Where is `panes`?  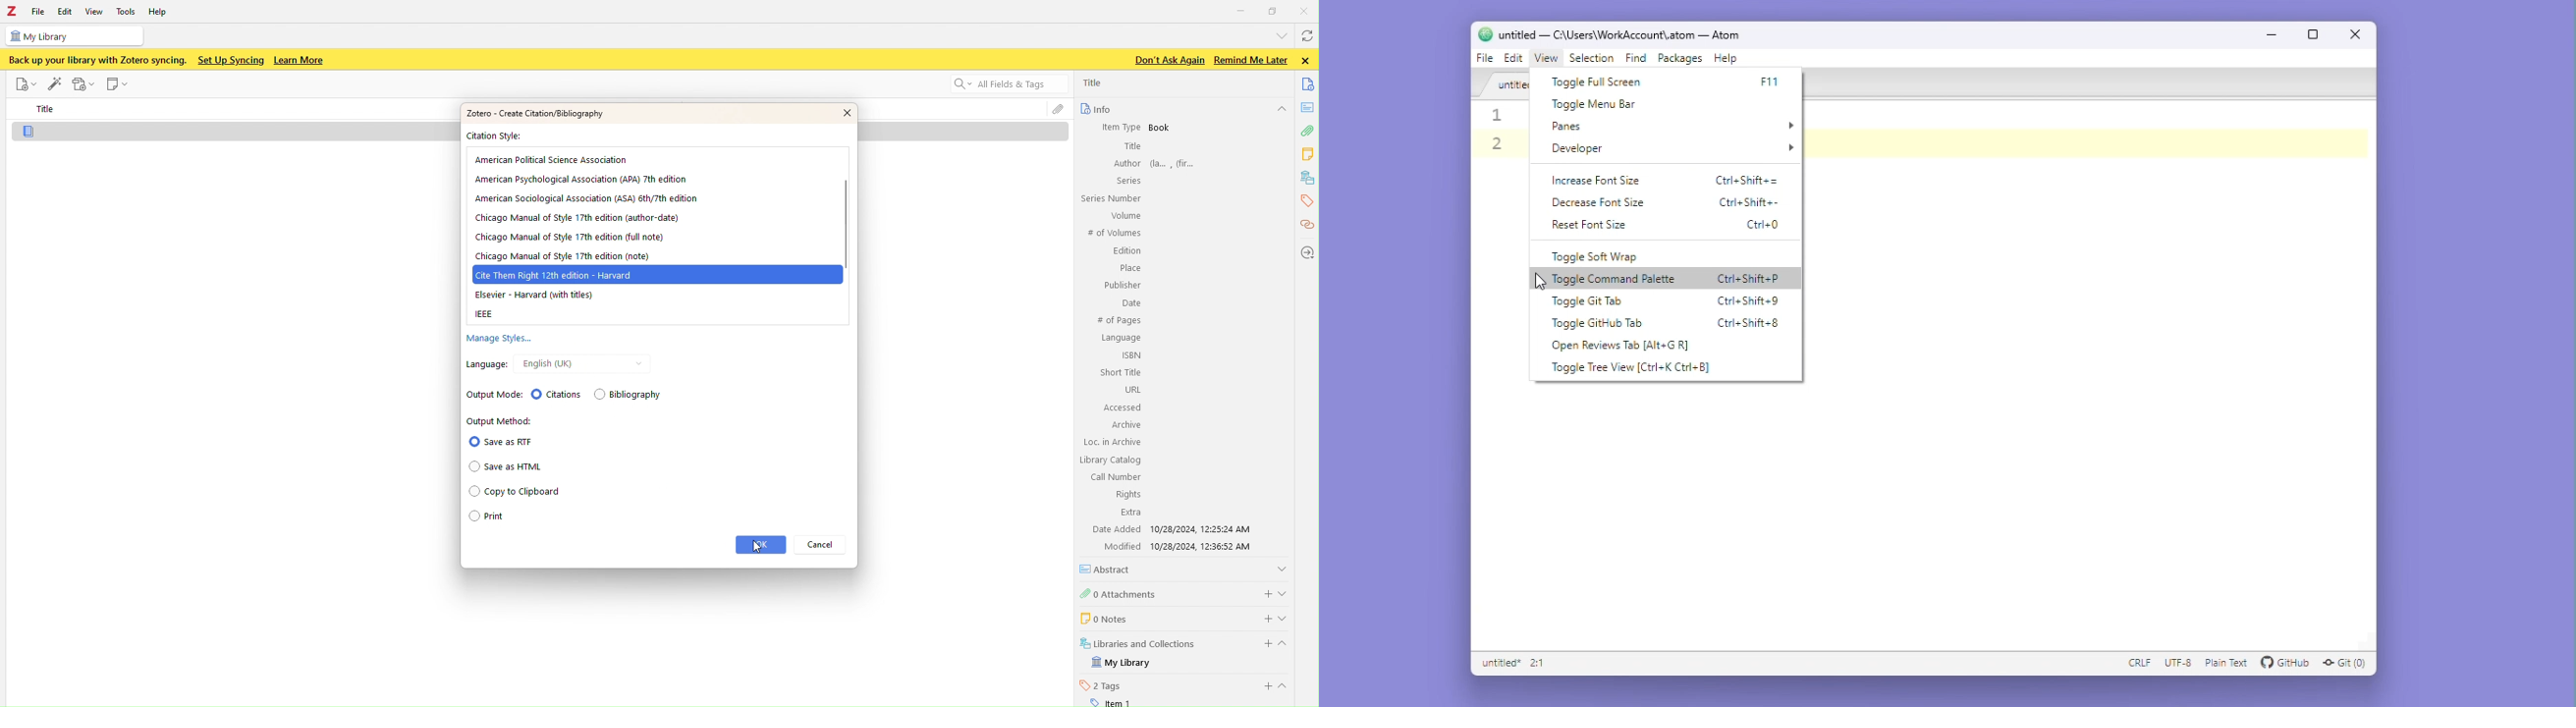
panes is located at coordinates (1672, 127).